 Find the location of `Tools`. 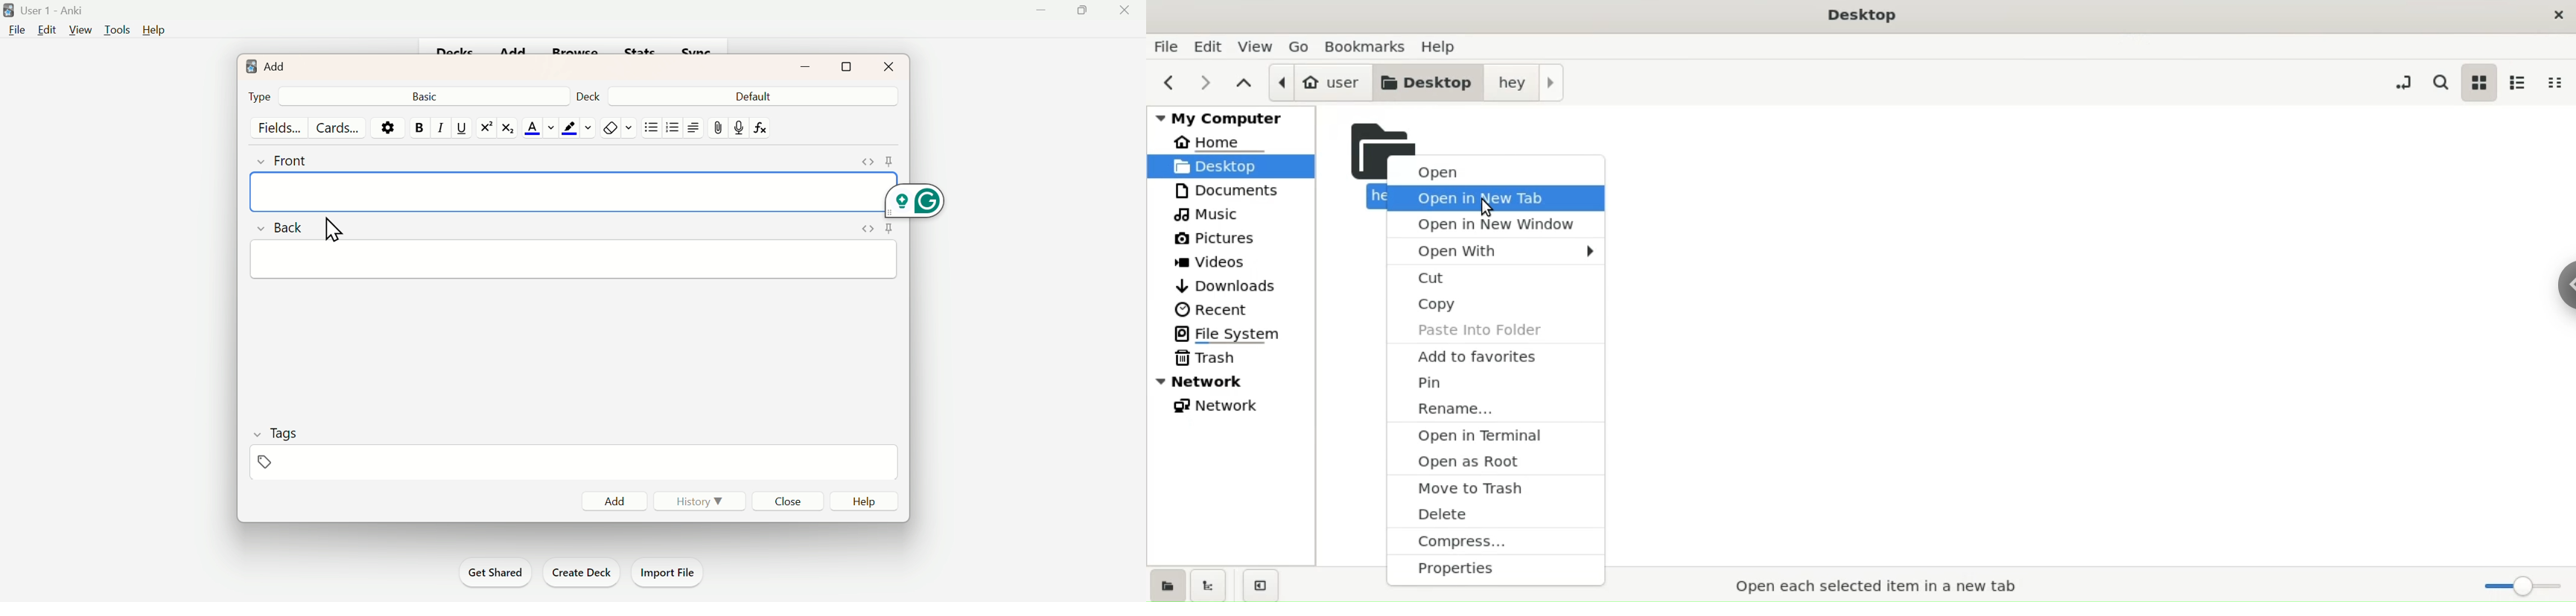

Tools is located at coordinates (116, 30).